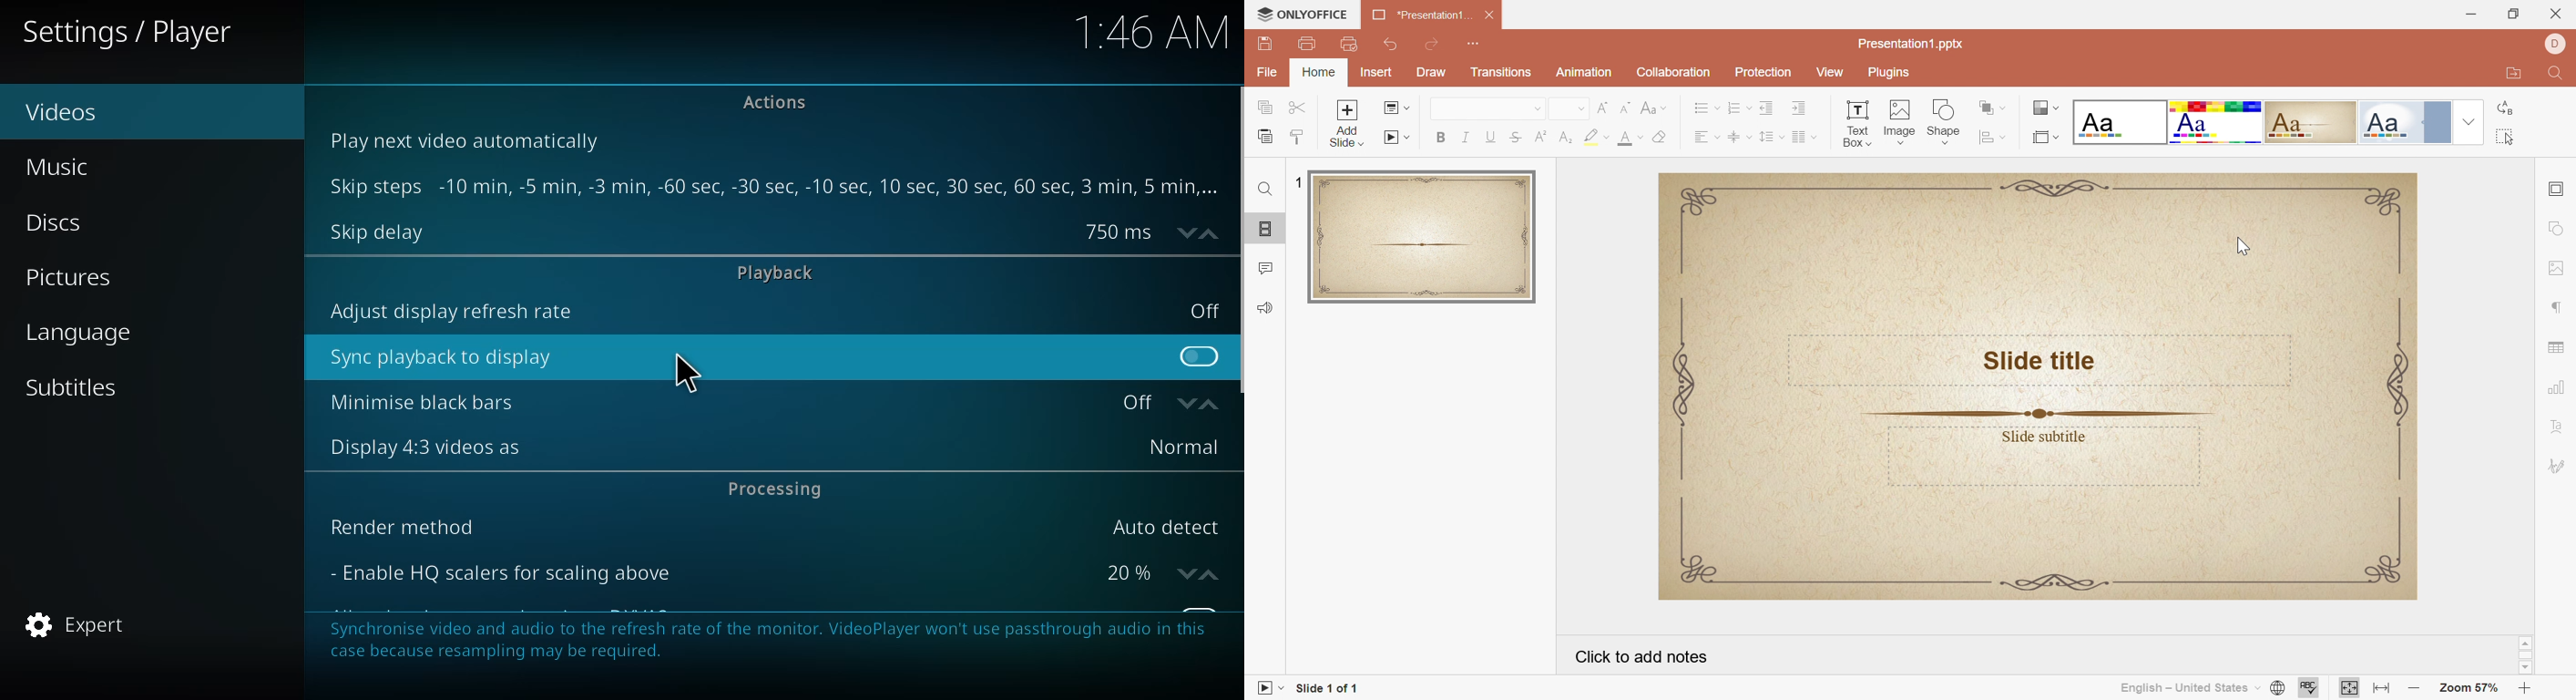  Describe the element at coordinates (79, 623) in the screenshot. I see `expert` at that location.